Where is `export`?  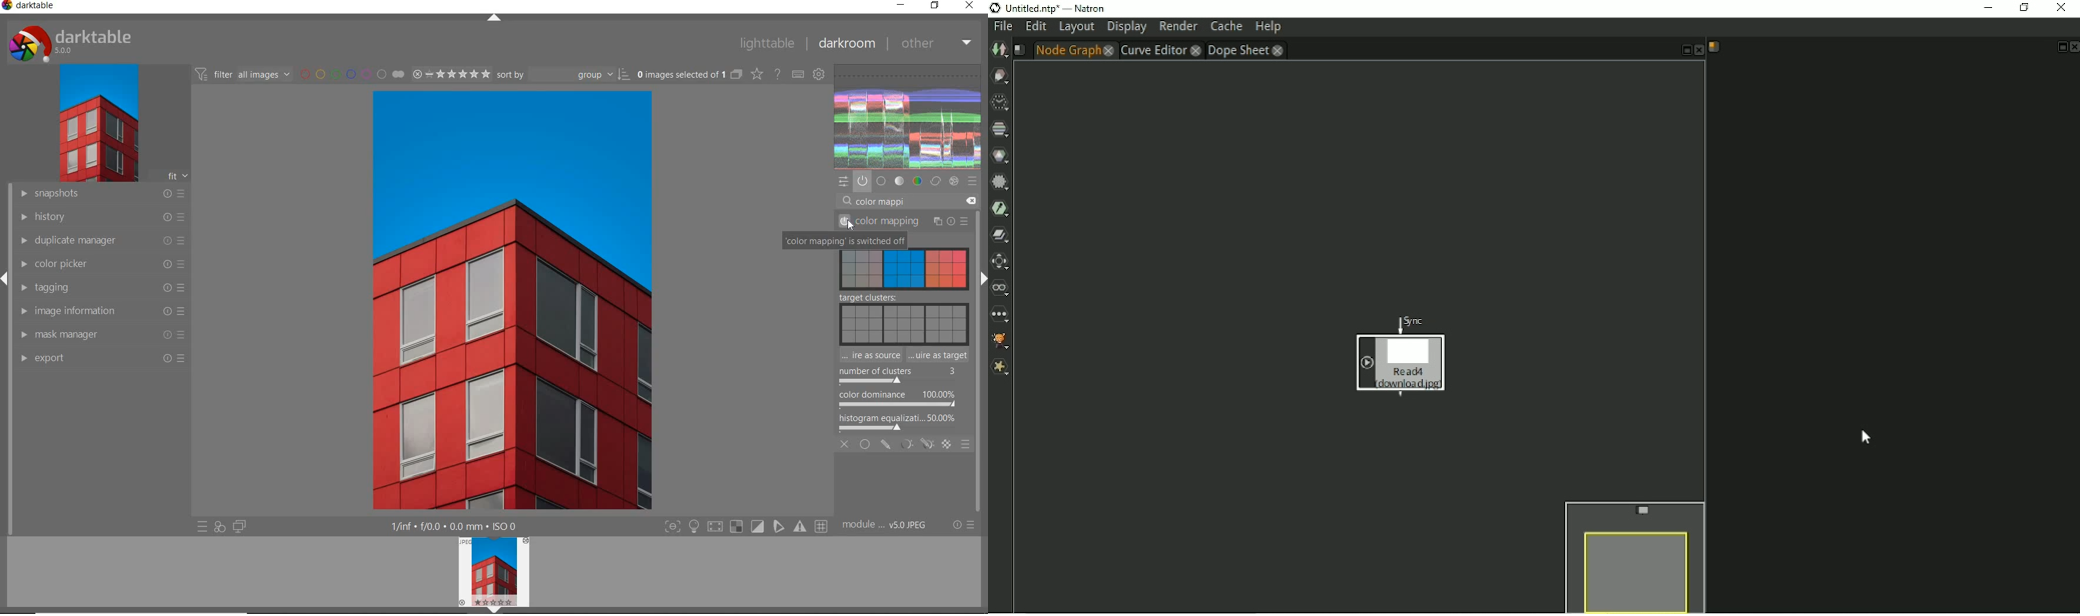 export is located at coordinates (102, 359).